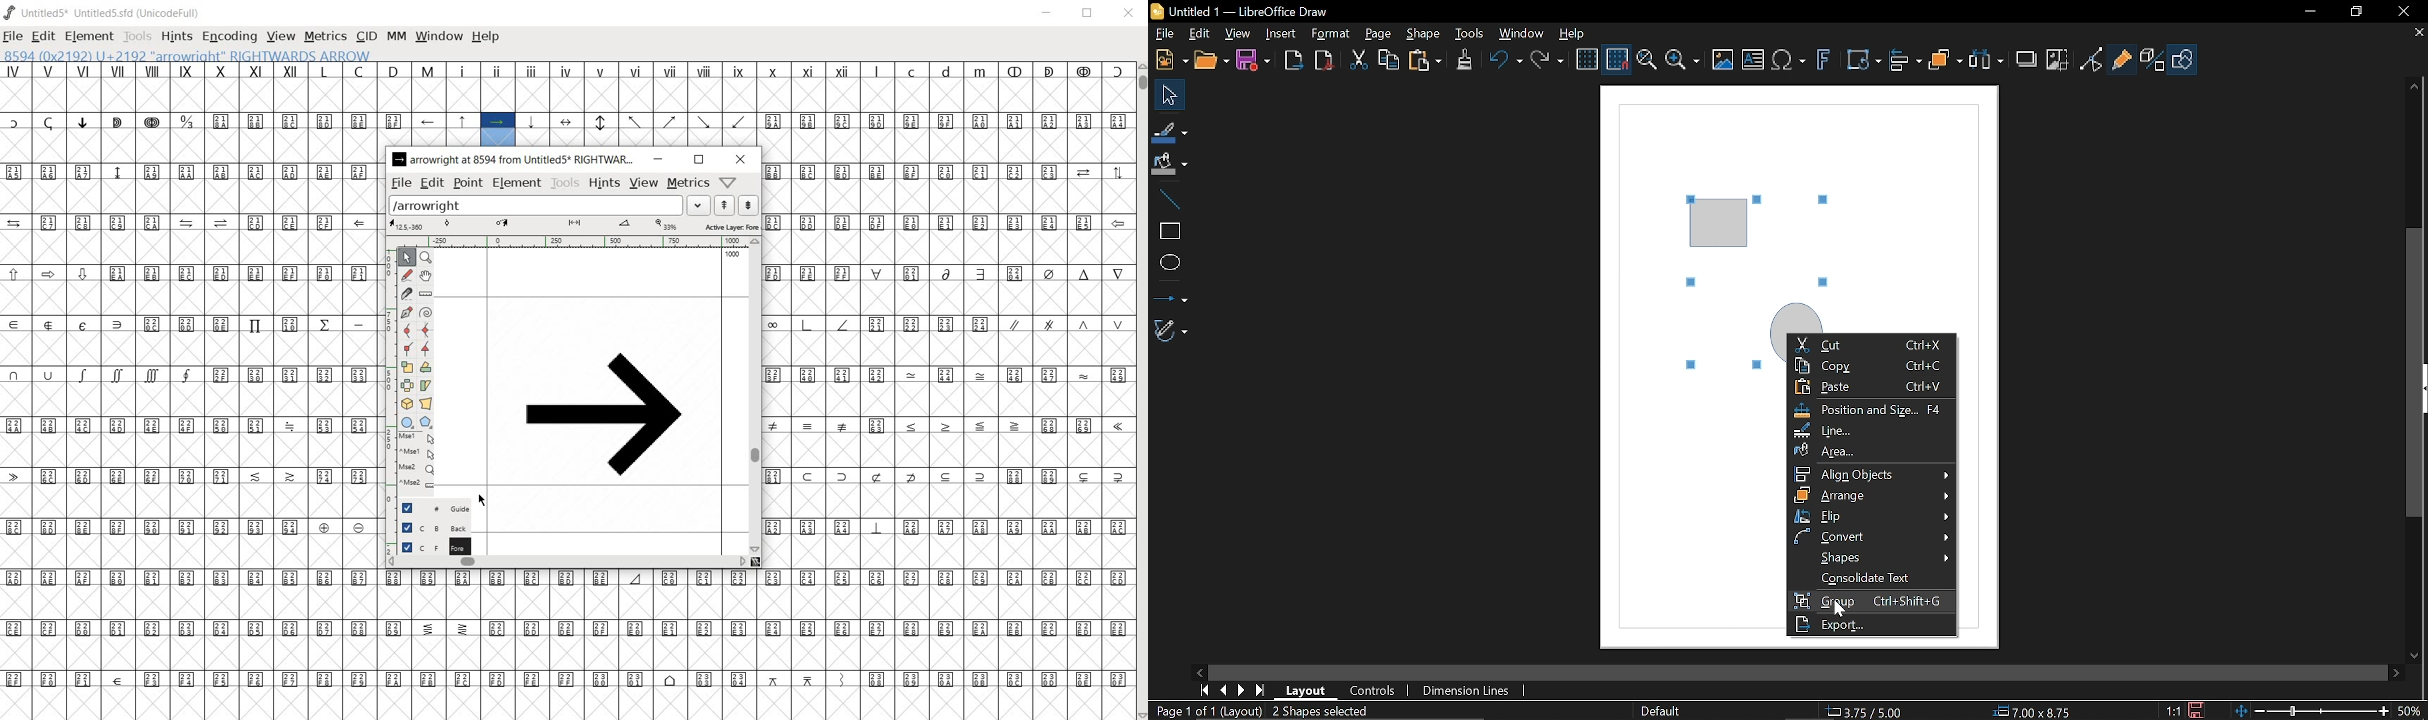 The height and width of the screenshot is (728, 2436). What do you see at coordinates (723, 205) in the screenshot?
I see `show the next word on the list` at bounding box center [723, 205].